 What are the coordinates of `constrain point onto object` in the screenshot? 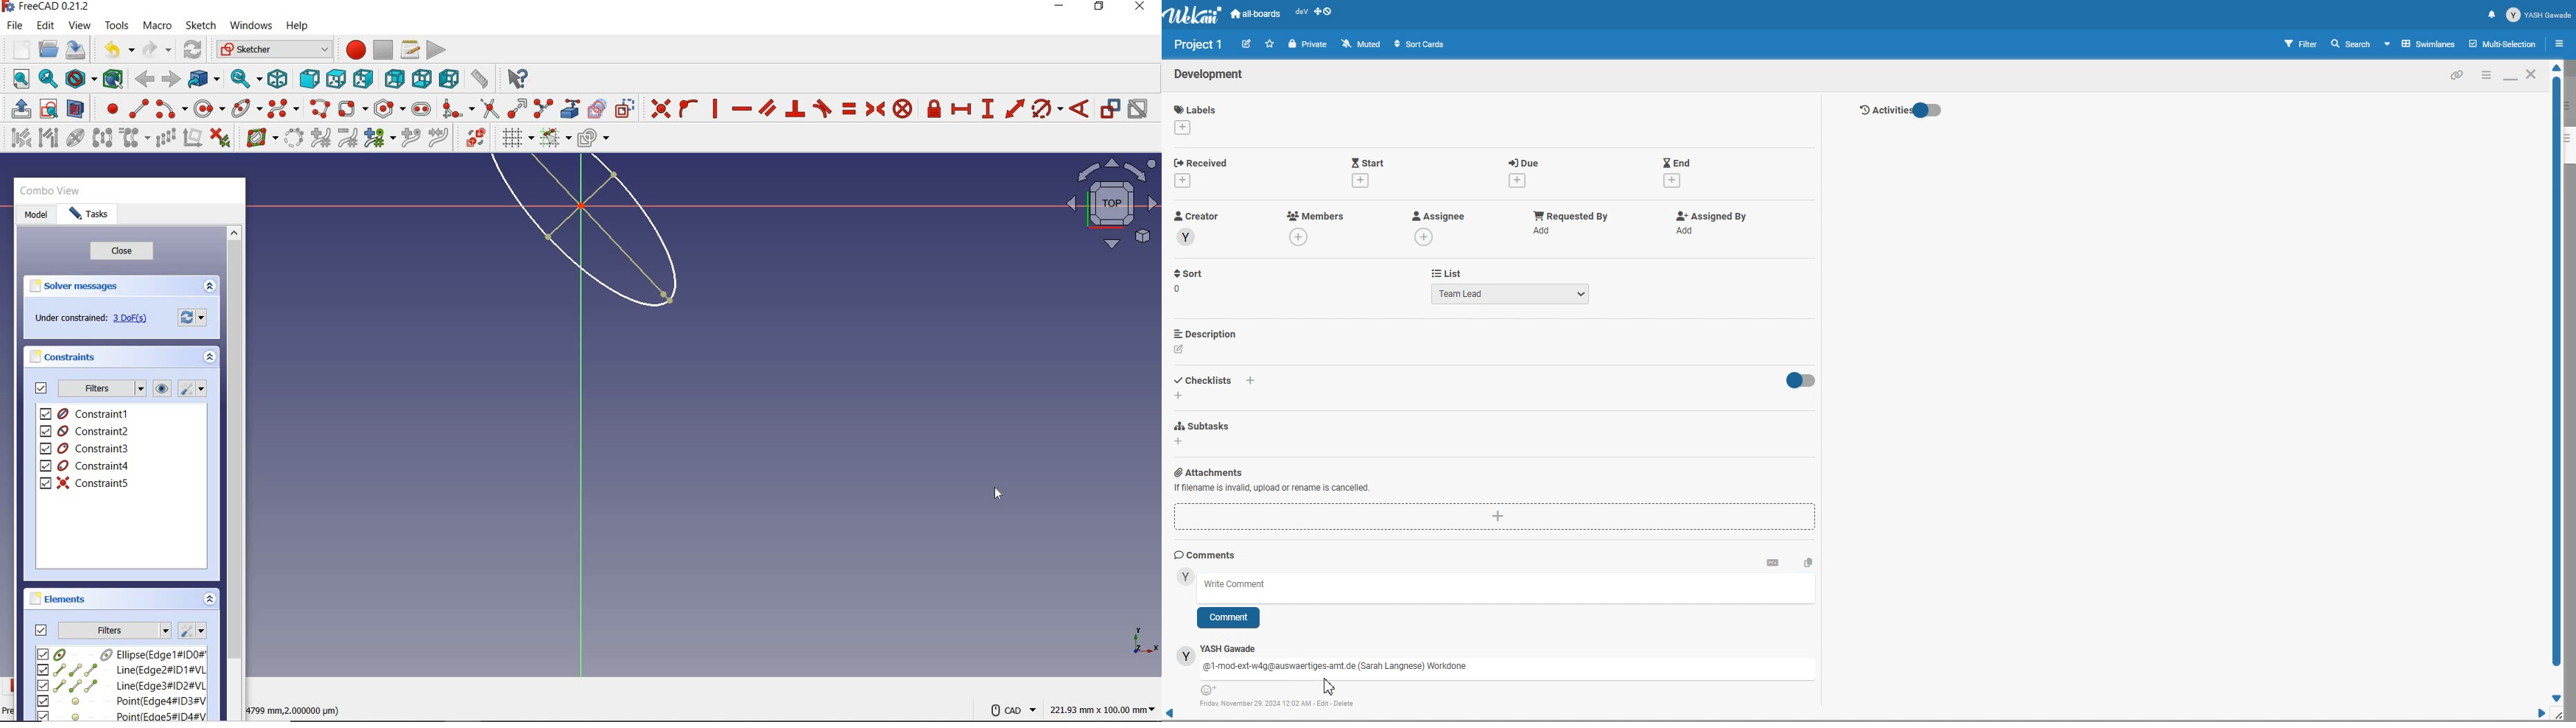 It's located at (689, 109).